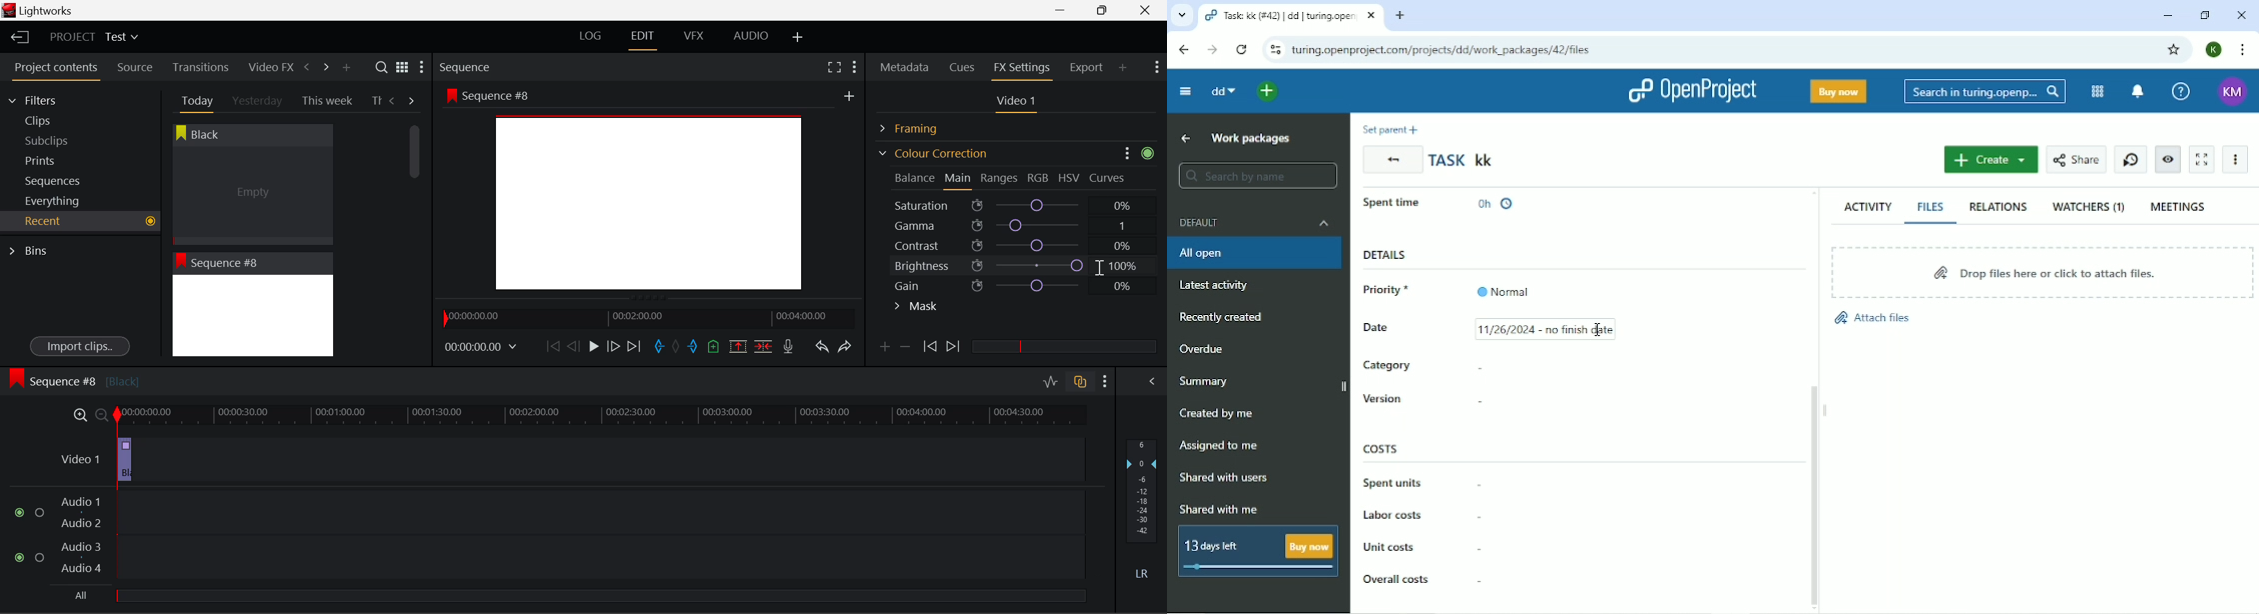 Image resolution: width=2268 pixels, height=616 pixels. What do you see at coordinates (468, 68) in the screenshot?
I see `Sequence Preview Section` at bounding box center [468, 68].